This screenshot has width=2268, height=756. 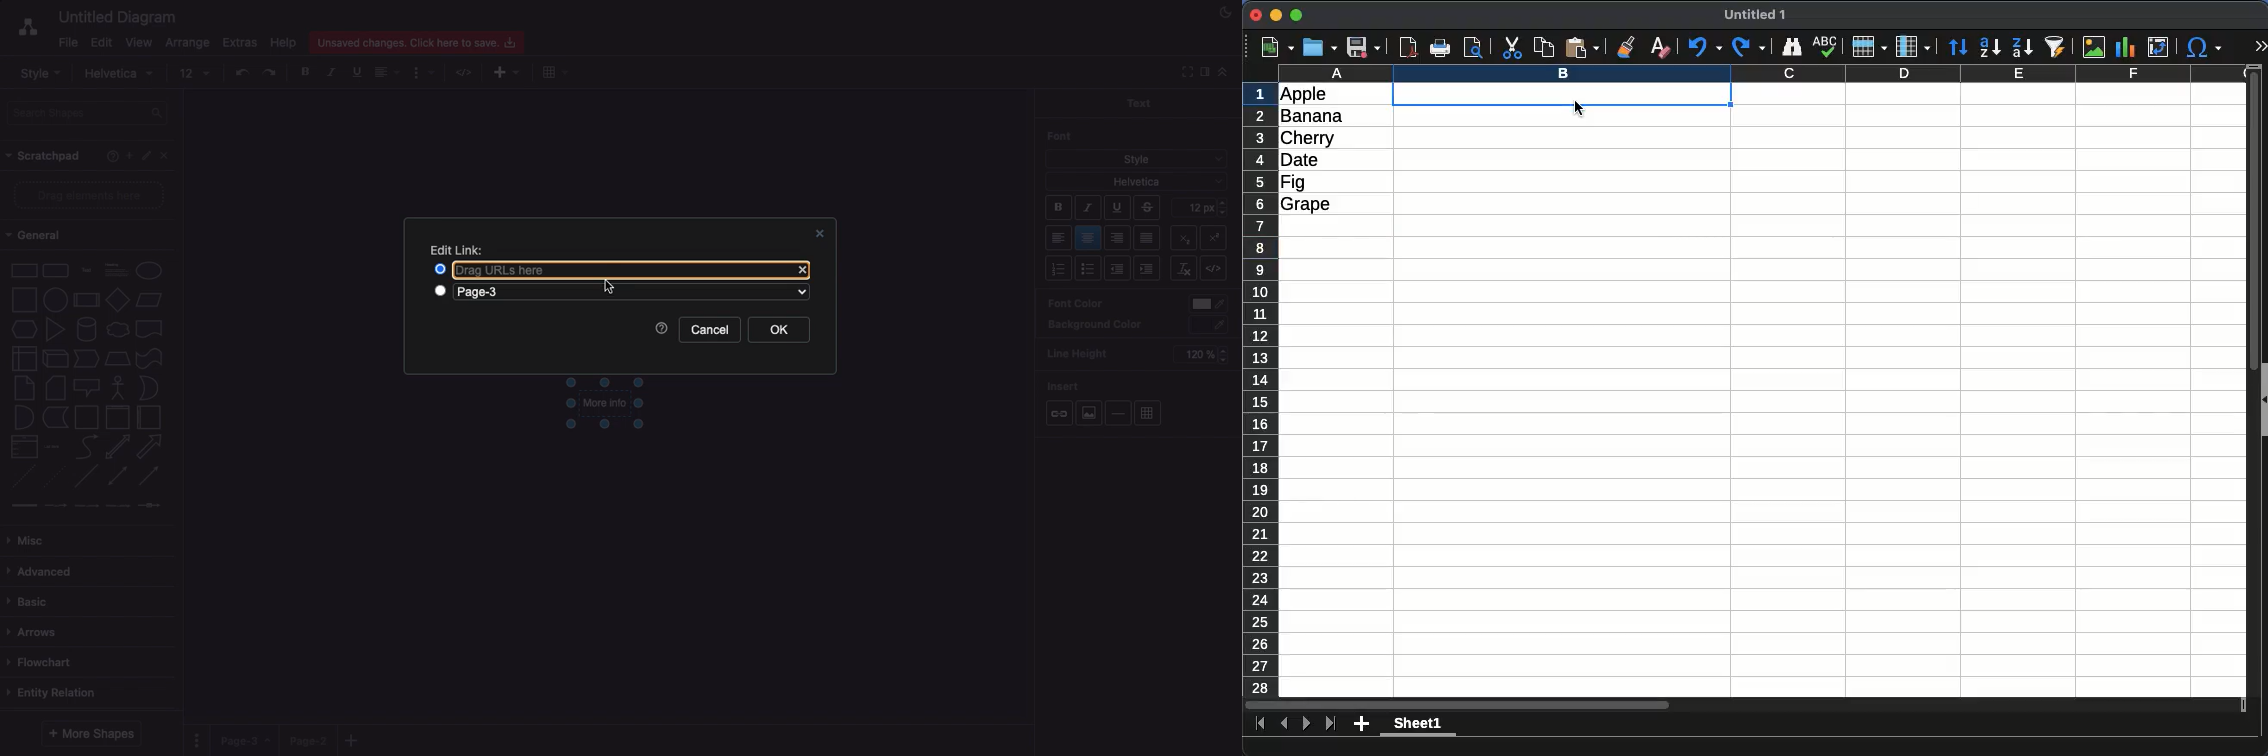 What do you see at coordinates (1219, 235) in the screenshot?
I see `Subscript` at bounding box center [1219, 235].